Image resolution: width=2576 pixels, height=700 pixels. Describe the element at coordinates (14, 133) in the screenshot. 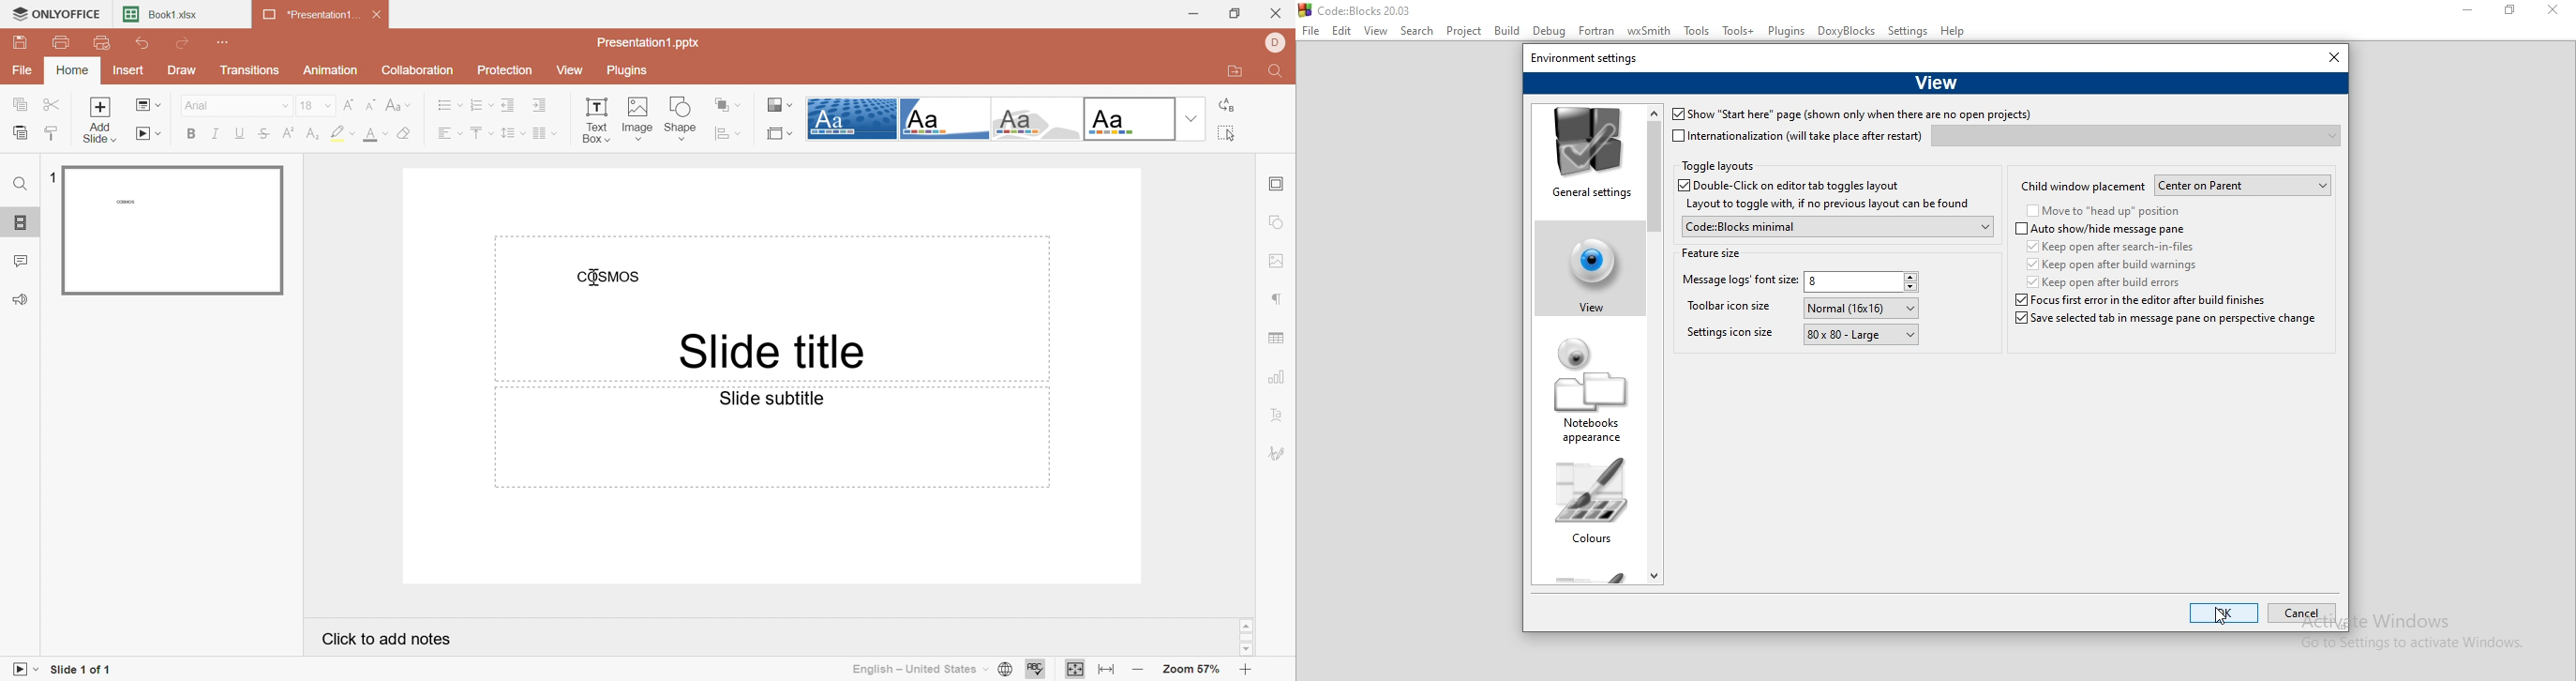

I see `Paste` at that location.